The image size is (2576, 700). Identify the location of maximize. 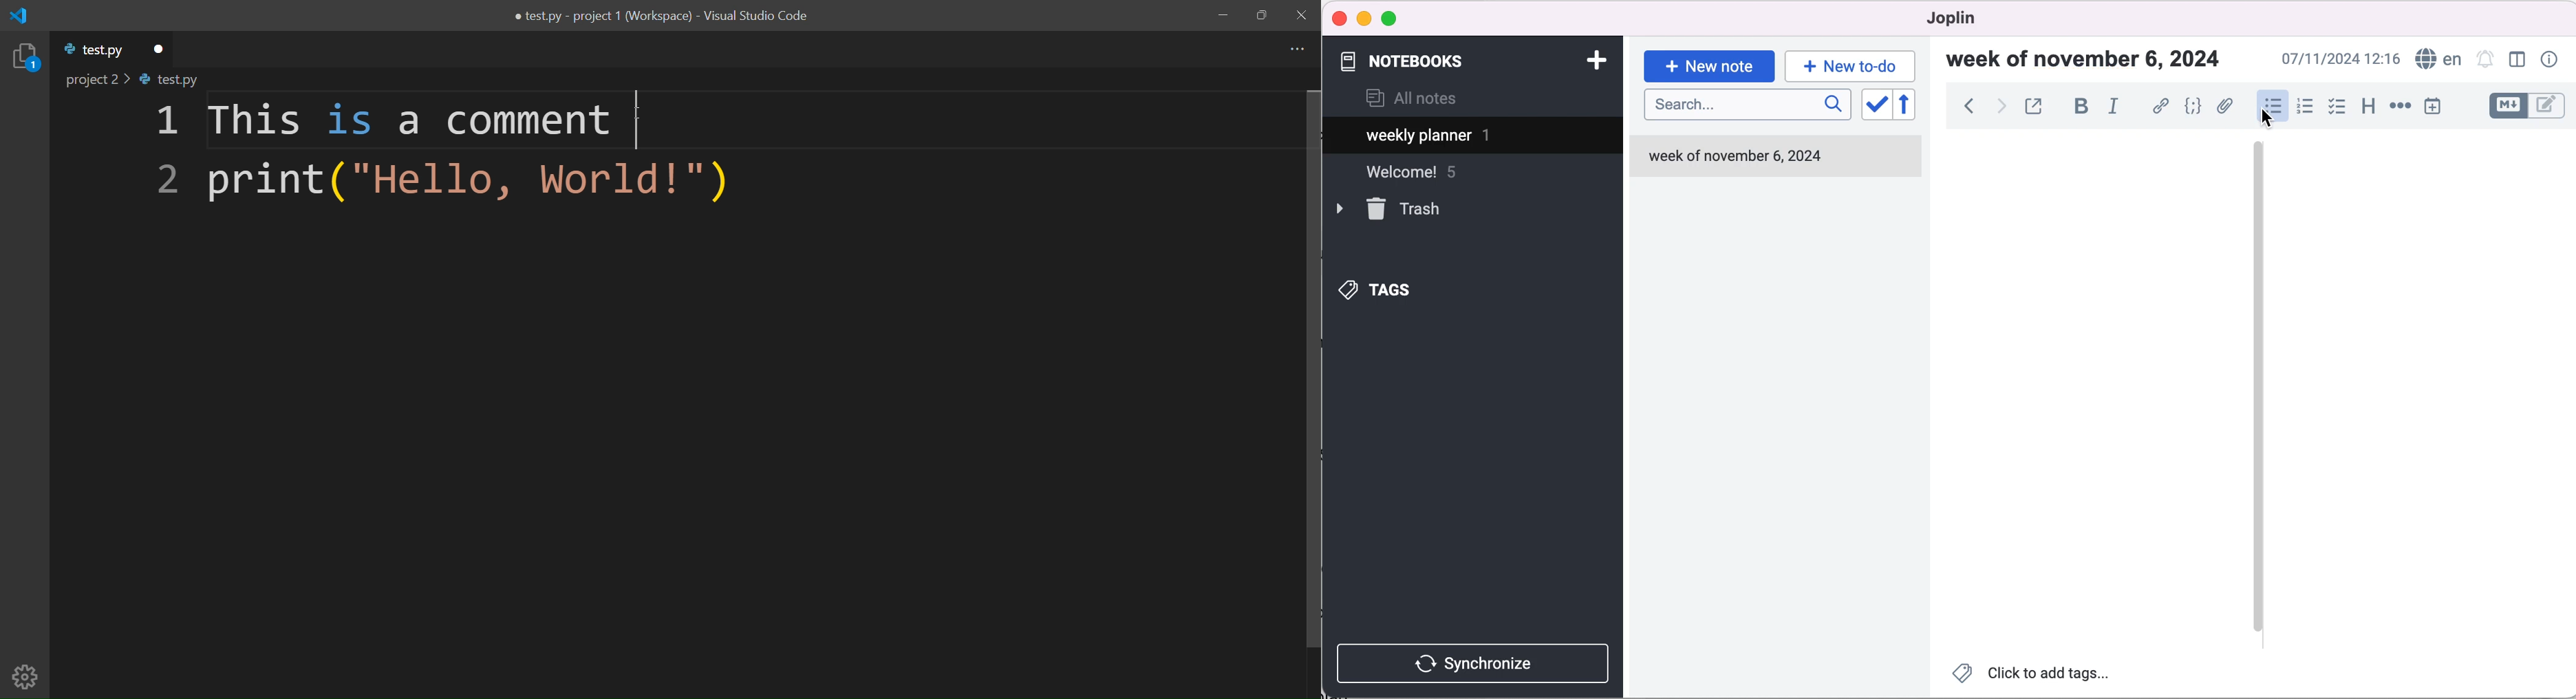
(1392, 19).